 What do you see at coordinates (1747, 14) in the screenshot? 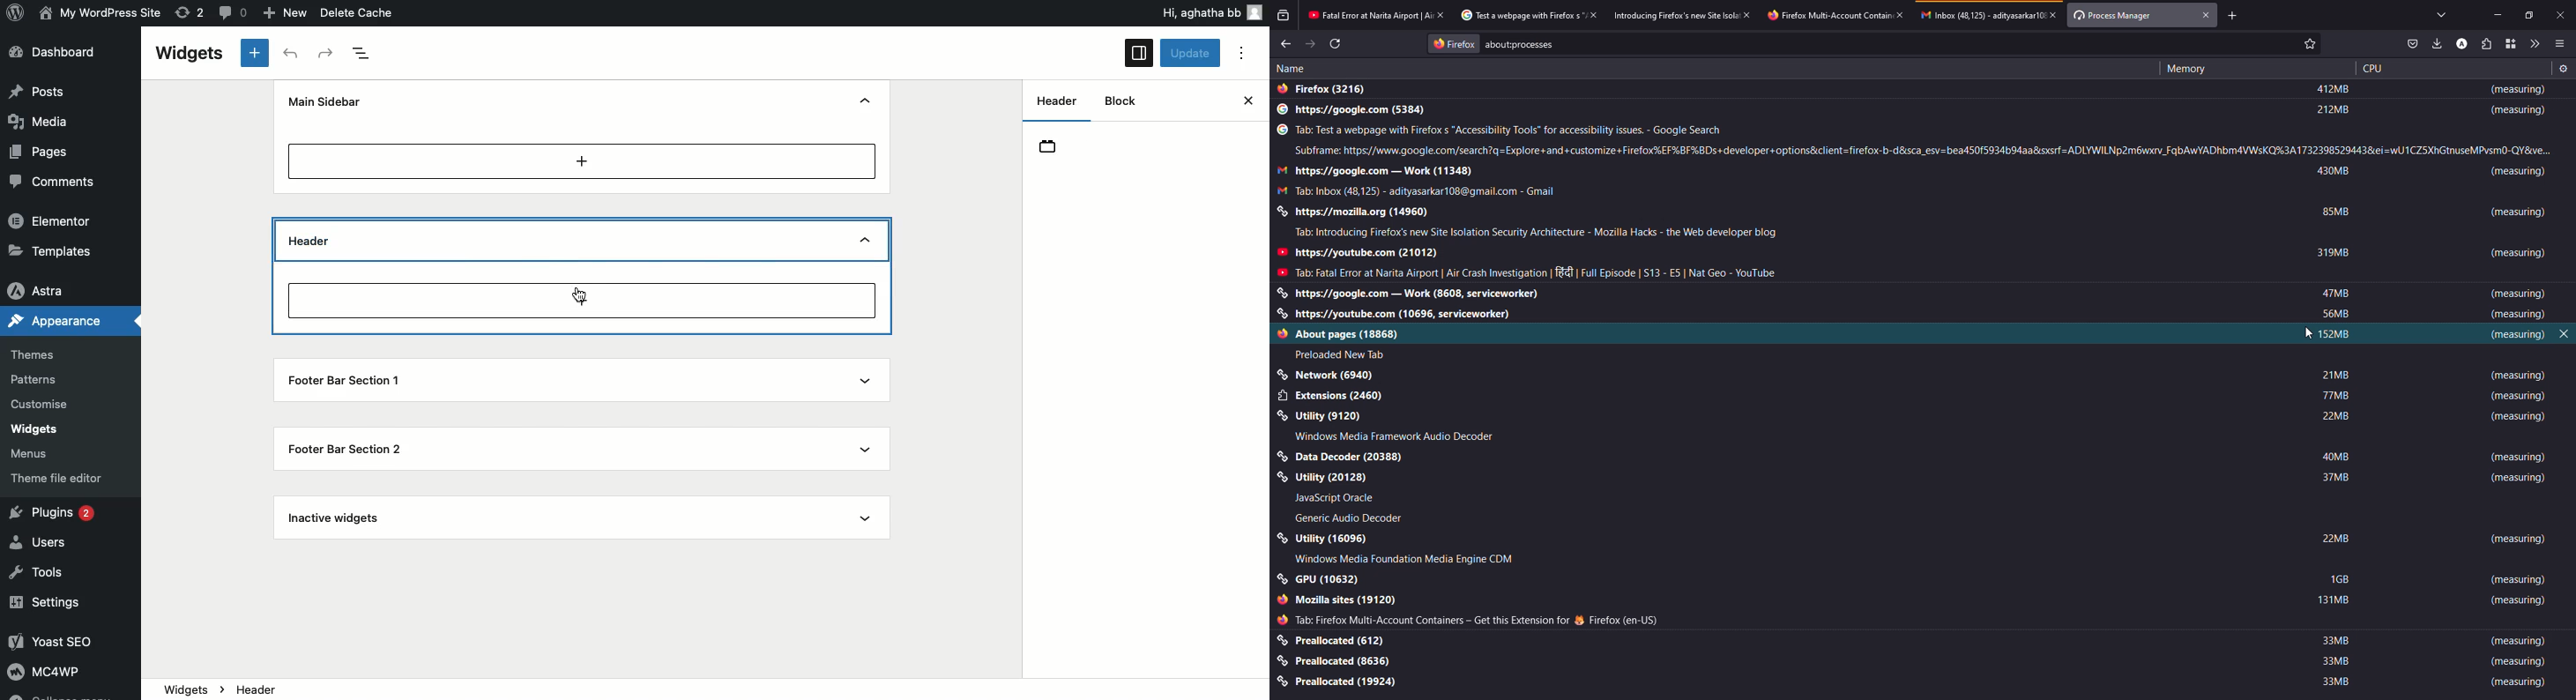
I see `close` at bounding box center [1747, 14].